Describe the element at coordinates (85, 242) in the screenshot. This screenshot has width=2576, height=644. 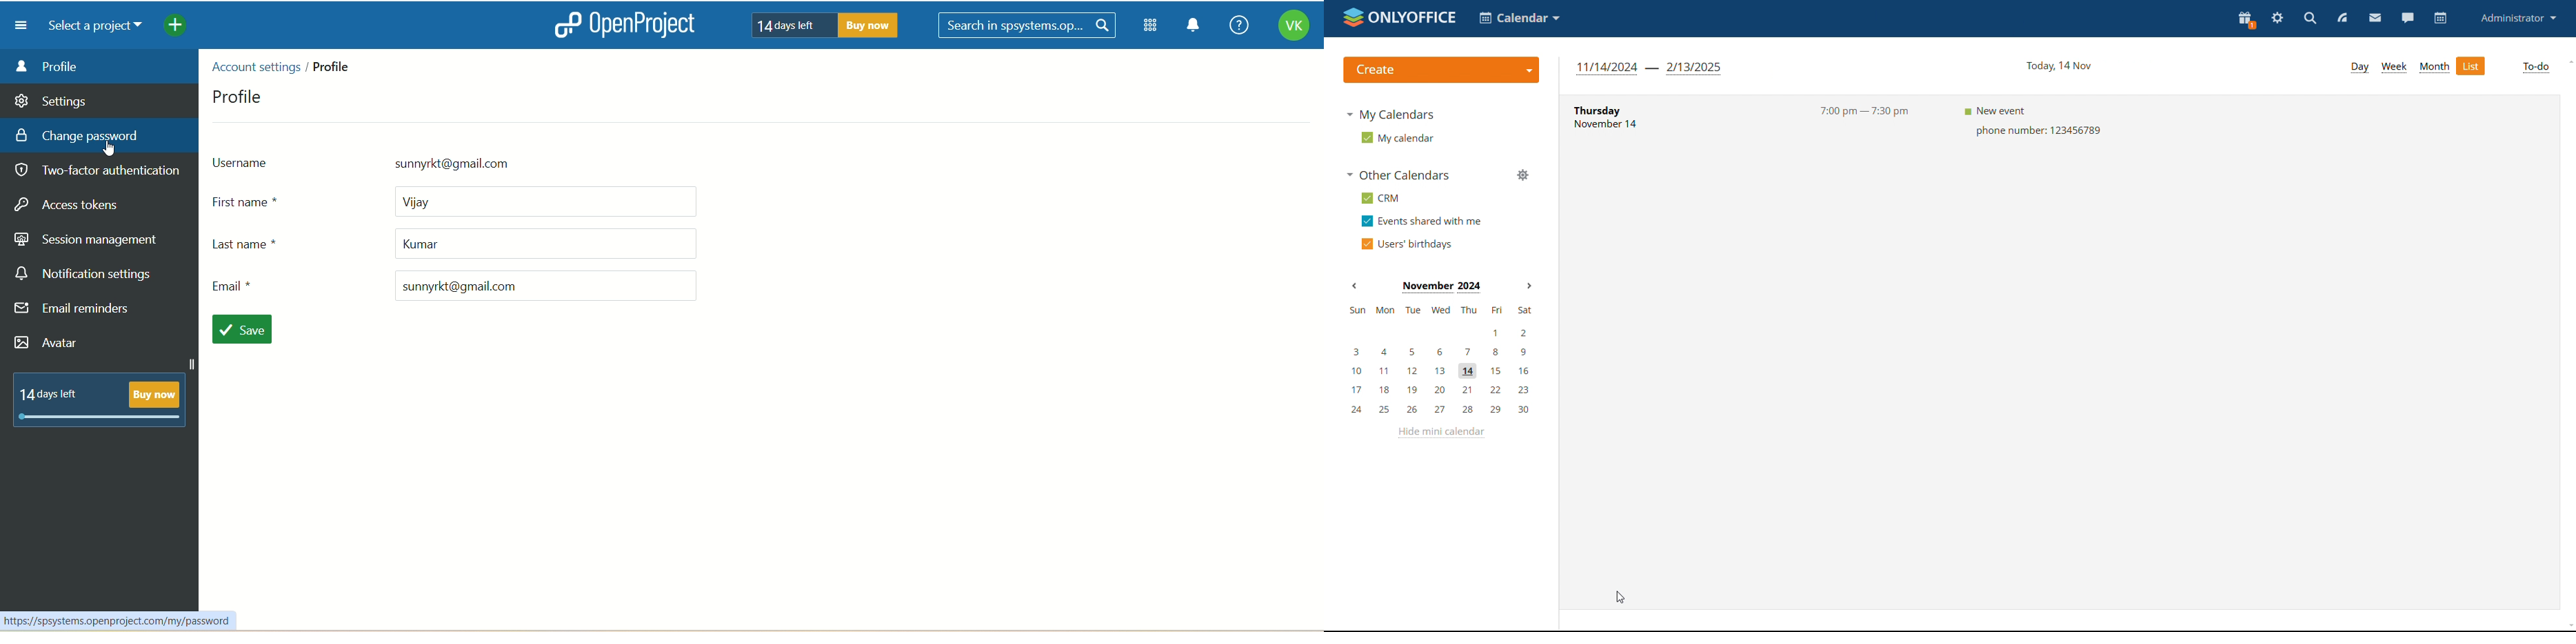
I see `session management` at that location.